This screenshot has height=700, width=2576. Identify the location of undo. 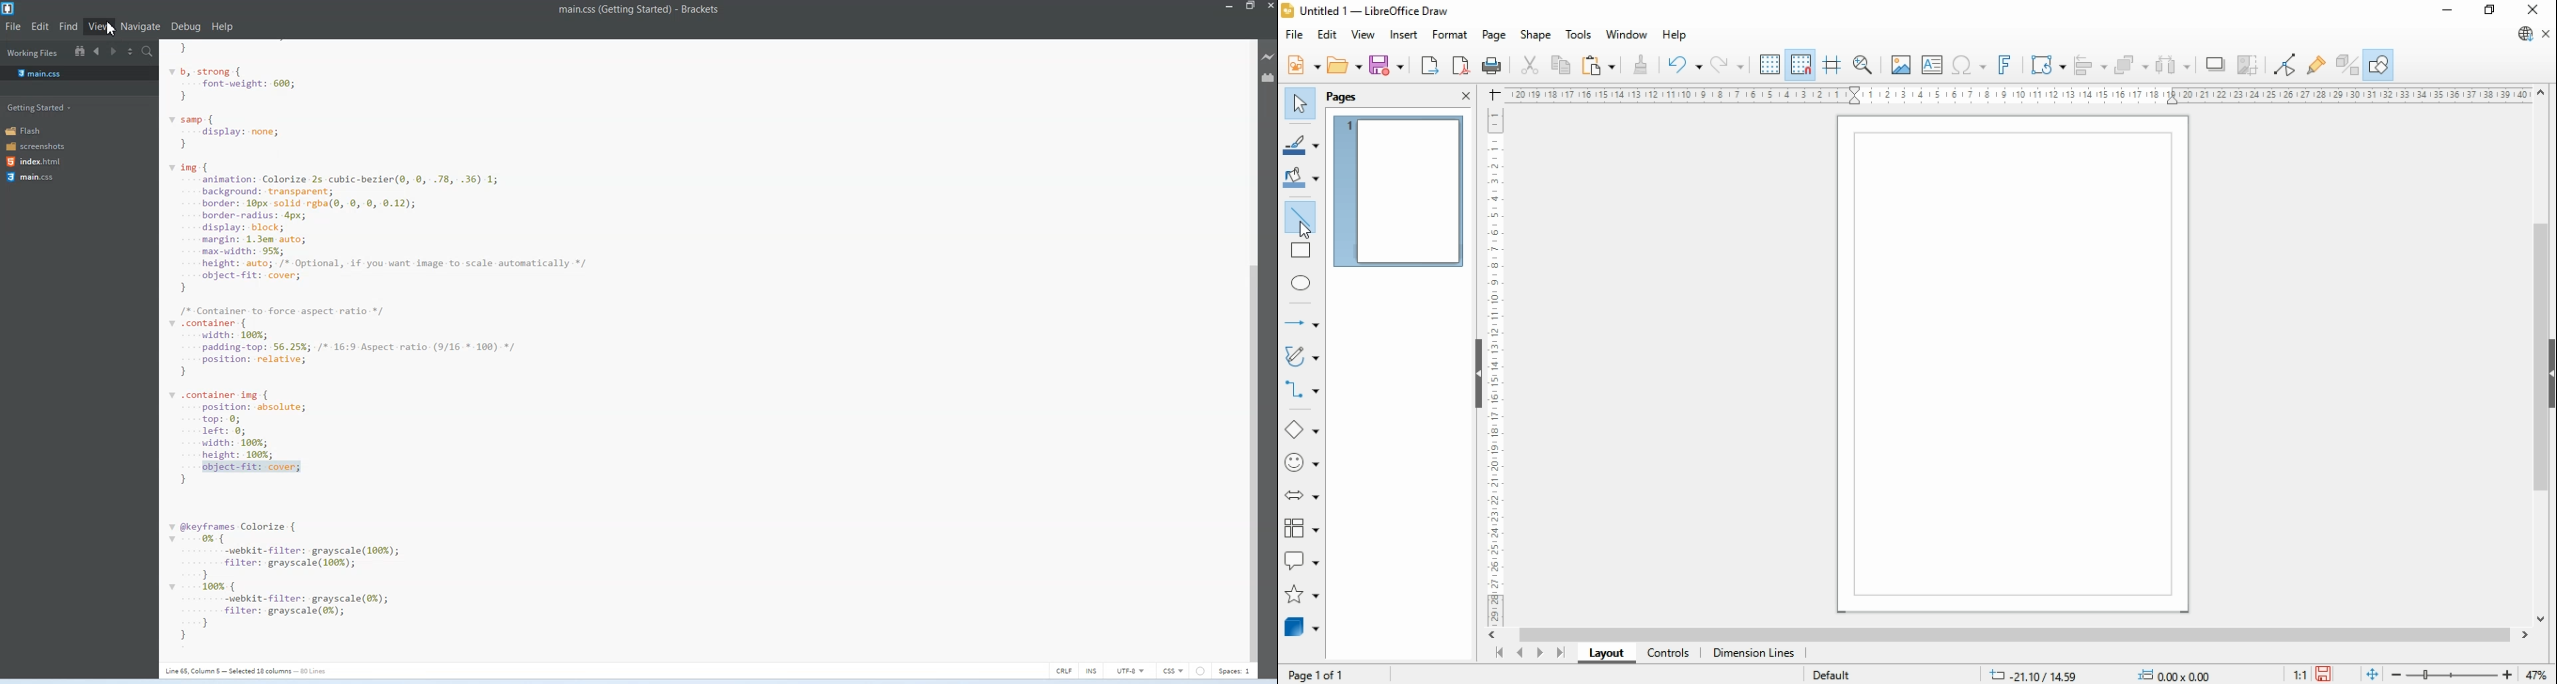
(1683, 64).